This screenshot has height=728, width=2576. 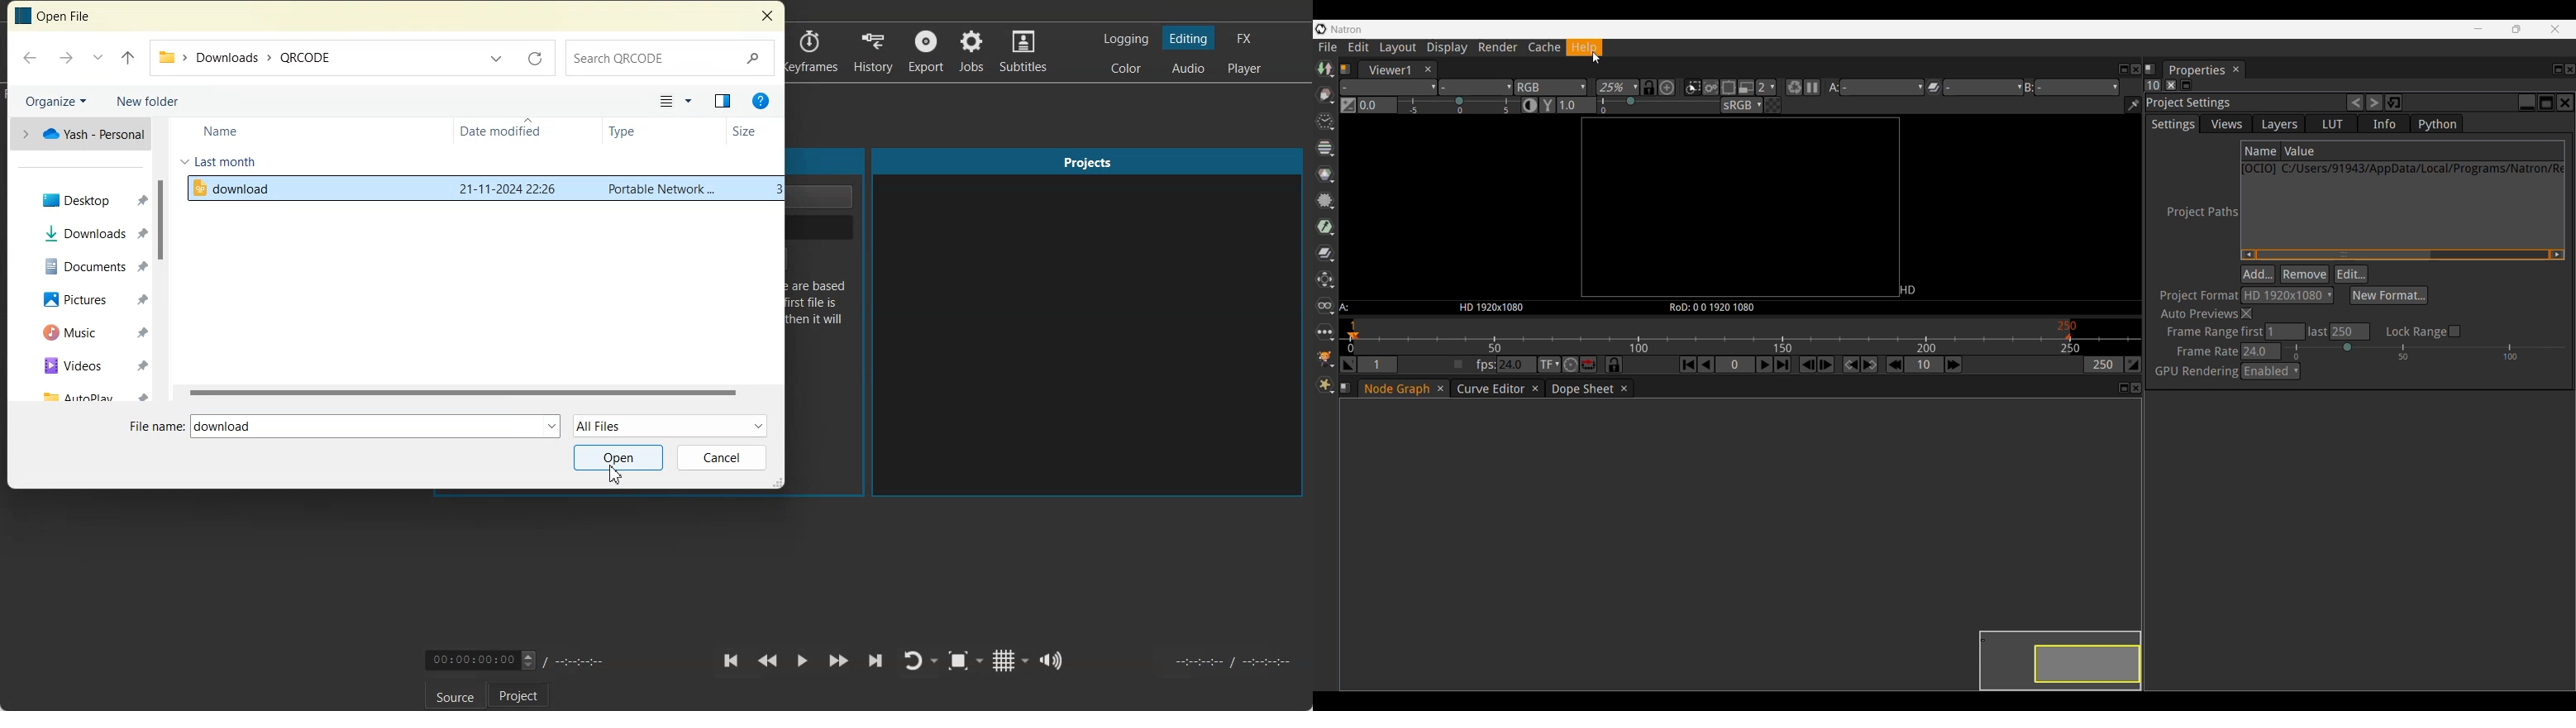 I want to click on Text, so click(x=56, y=17).